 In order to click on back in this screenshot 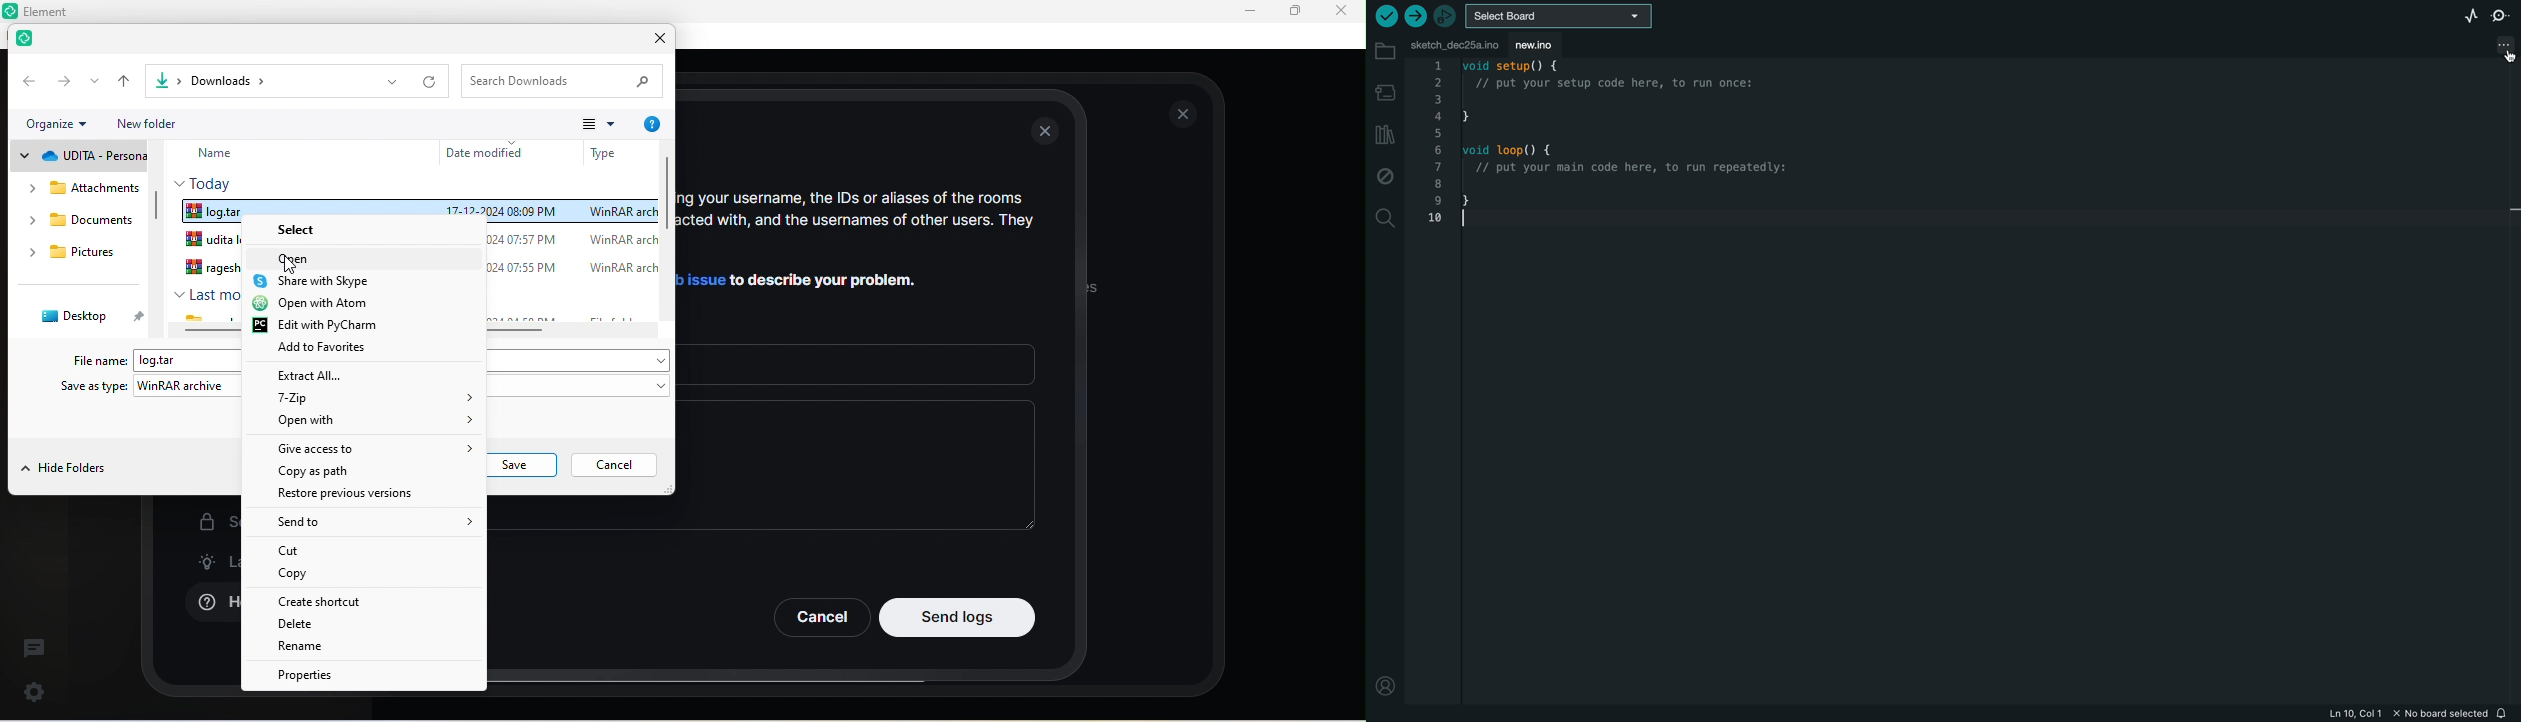, I will do `click(27, 80)`.